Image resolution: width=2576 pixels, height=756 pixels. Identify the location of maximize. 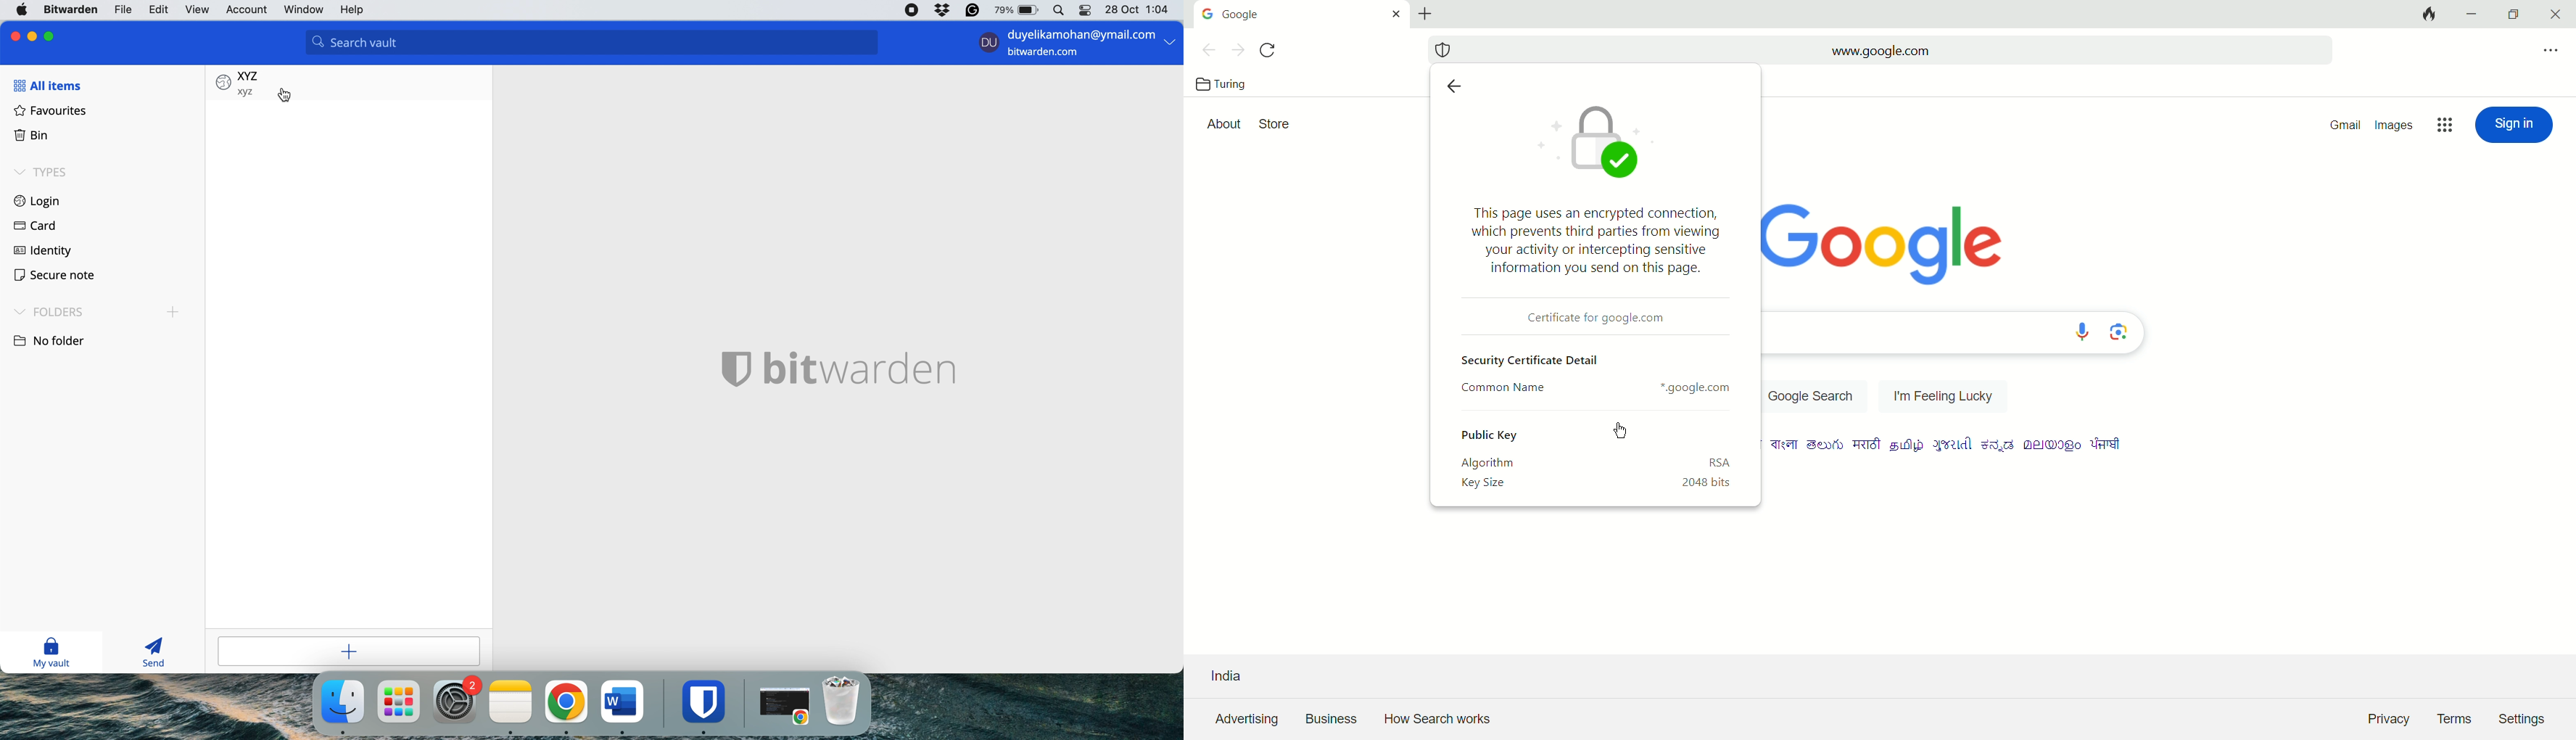
(2517, 15).